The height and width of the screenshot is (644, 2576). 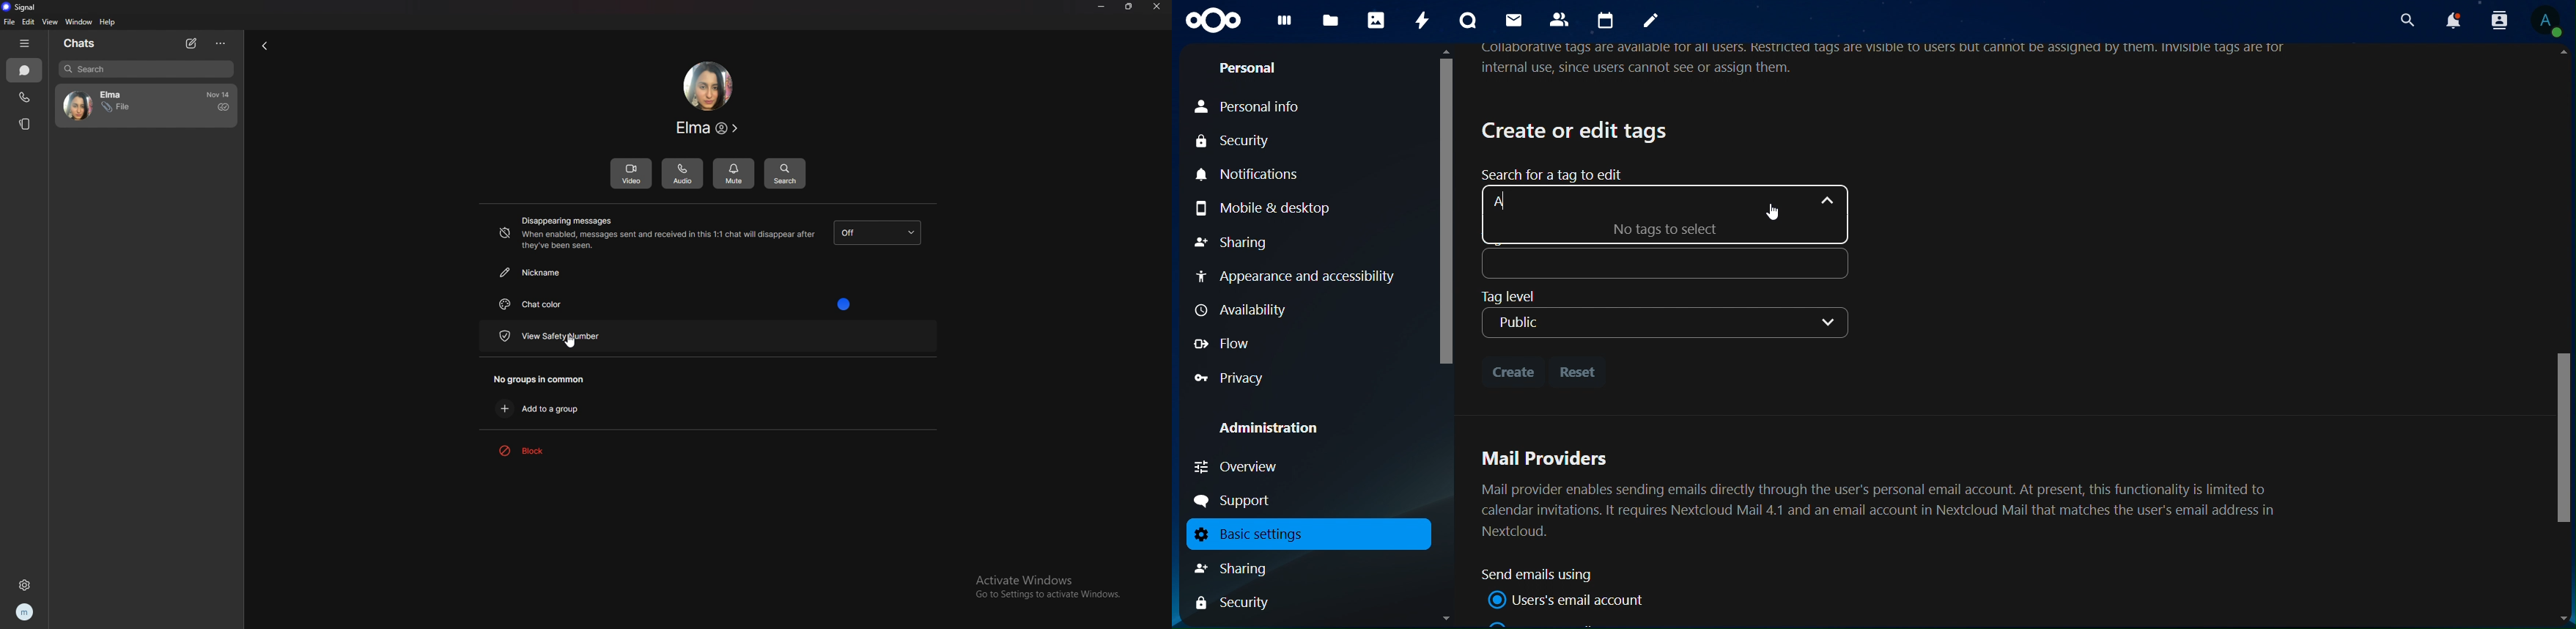 I want to click on call, so click(x=24, y=98).